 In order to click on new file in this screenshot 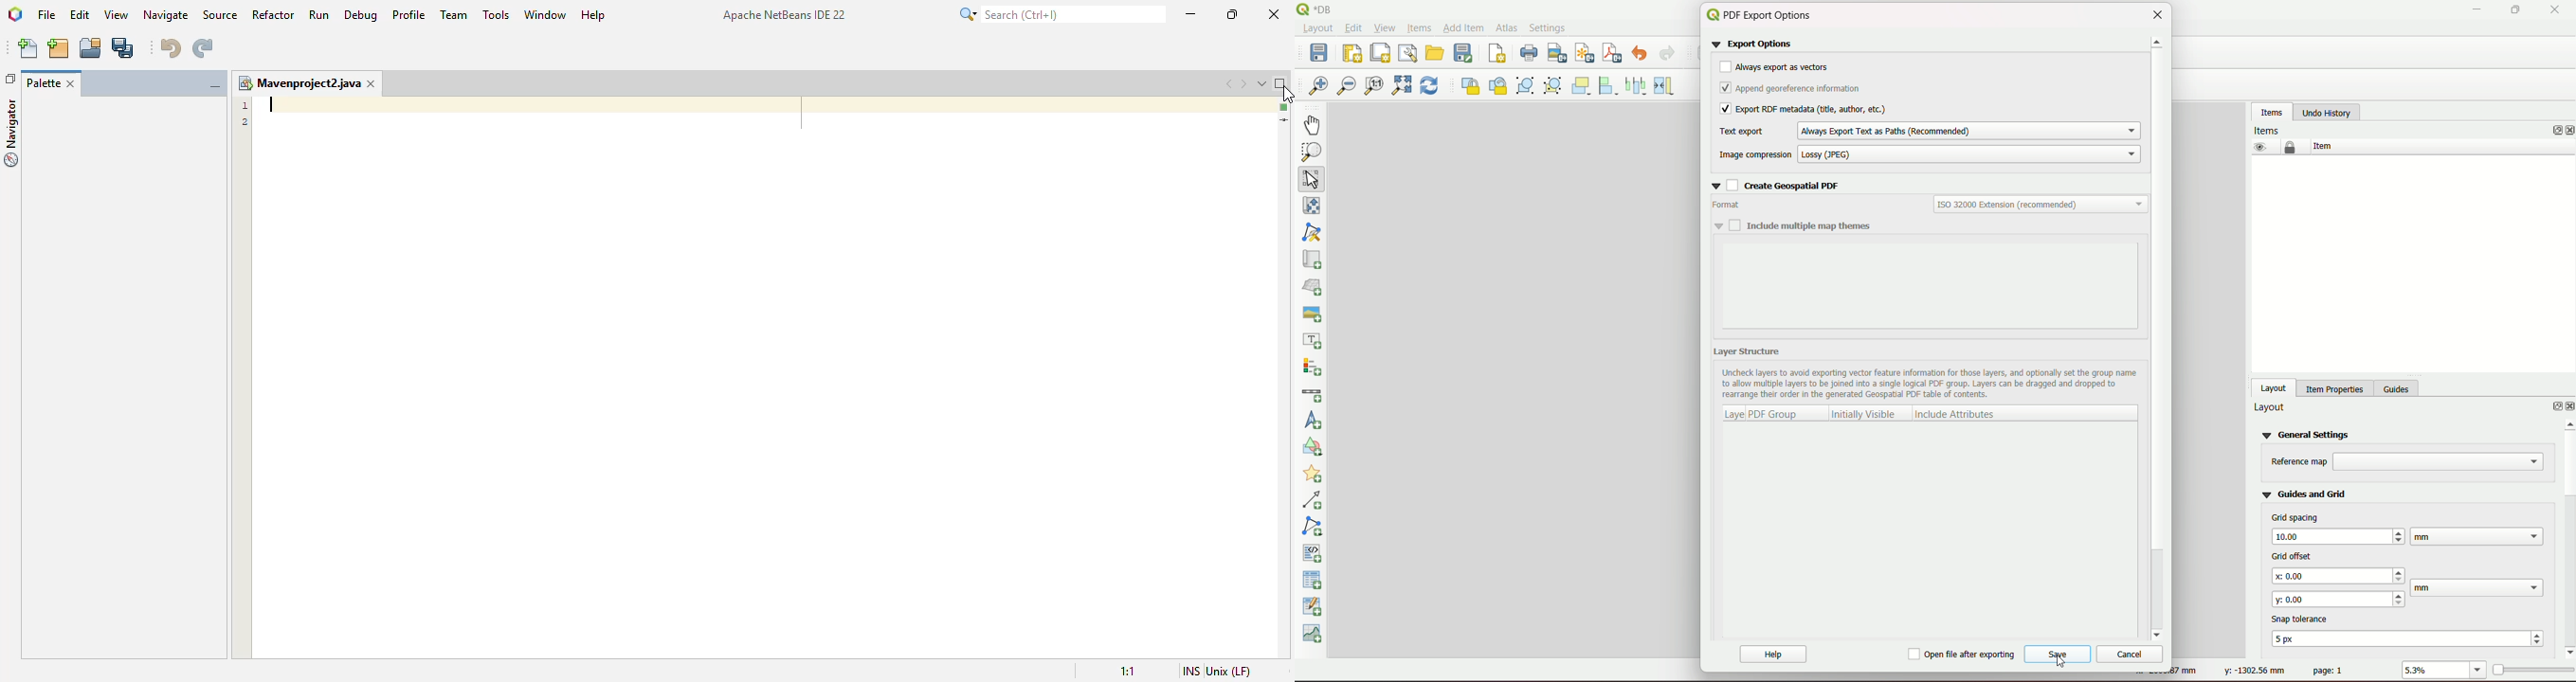, I will do `click(27, 48)`.